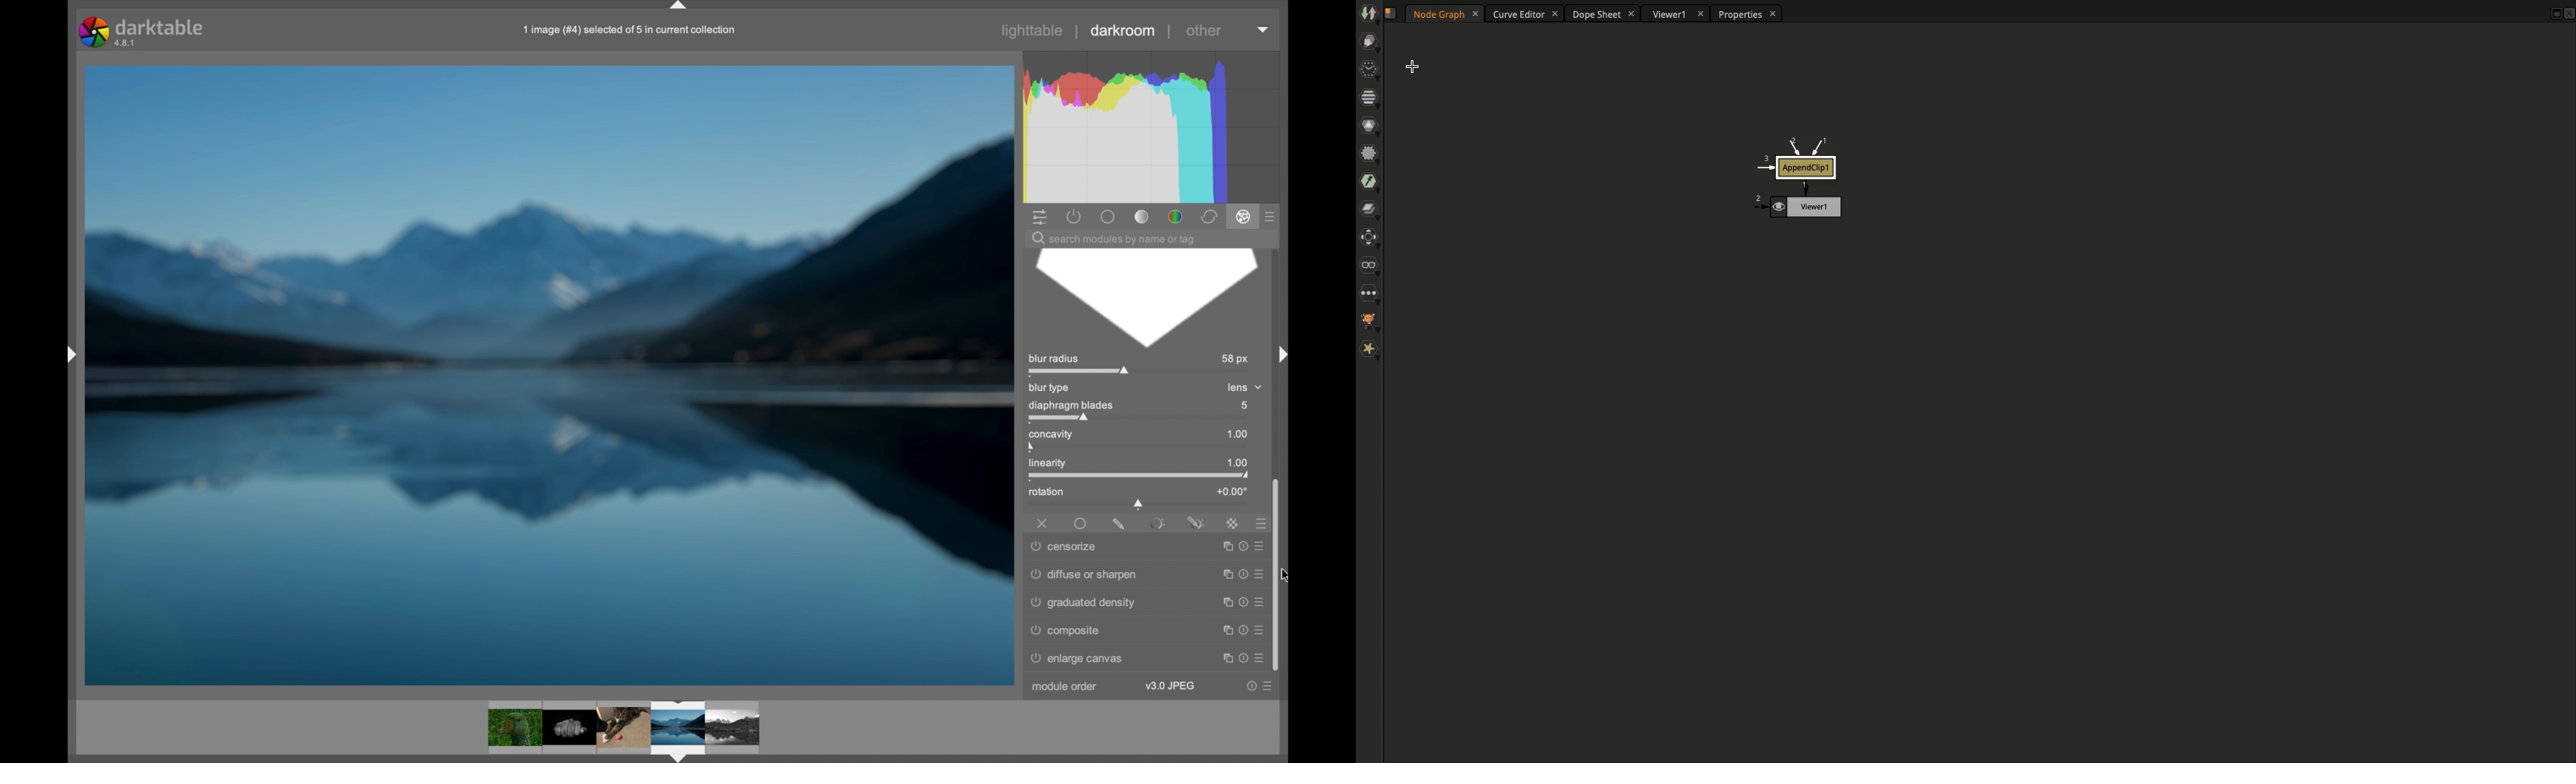 This screenshot has width=2576, height=784. I want to click on scroll box, so click(1281, 574).